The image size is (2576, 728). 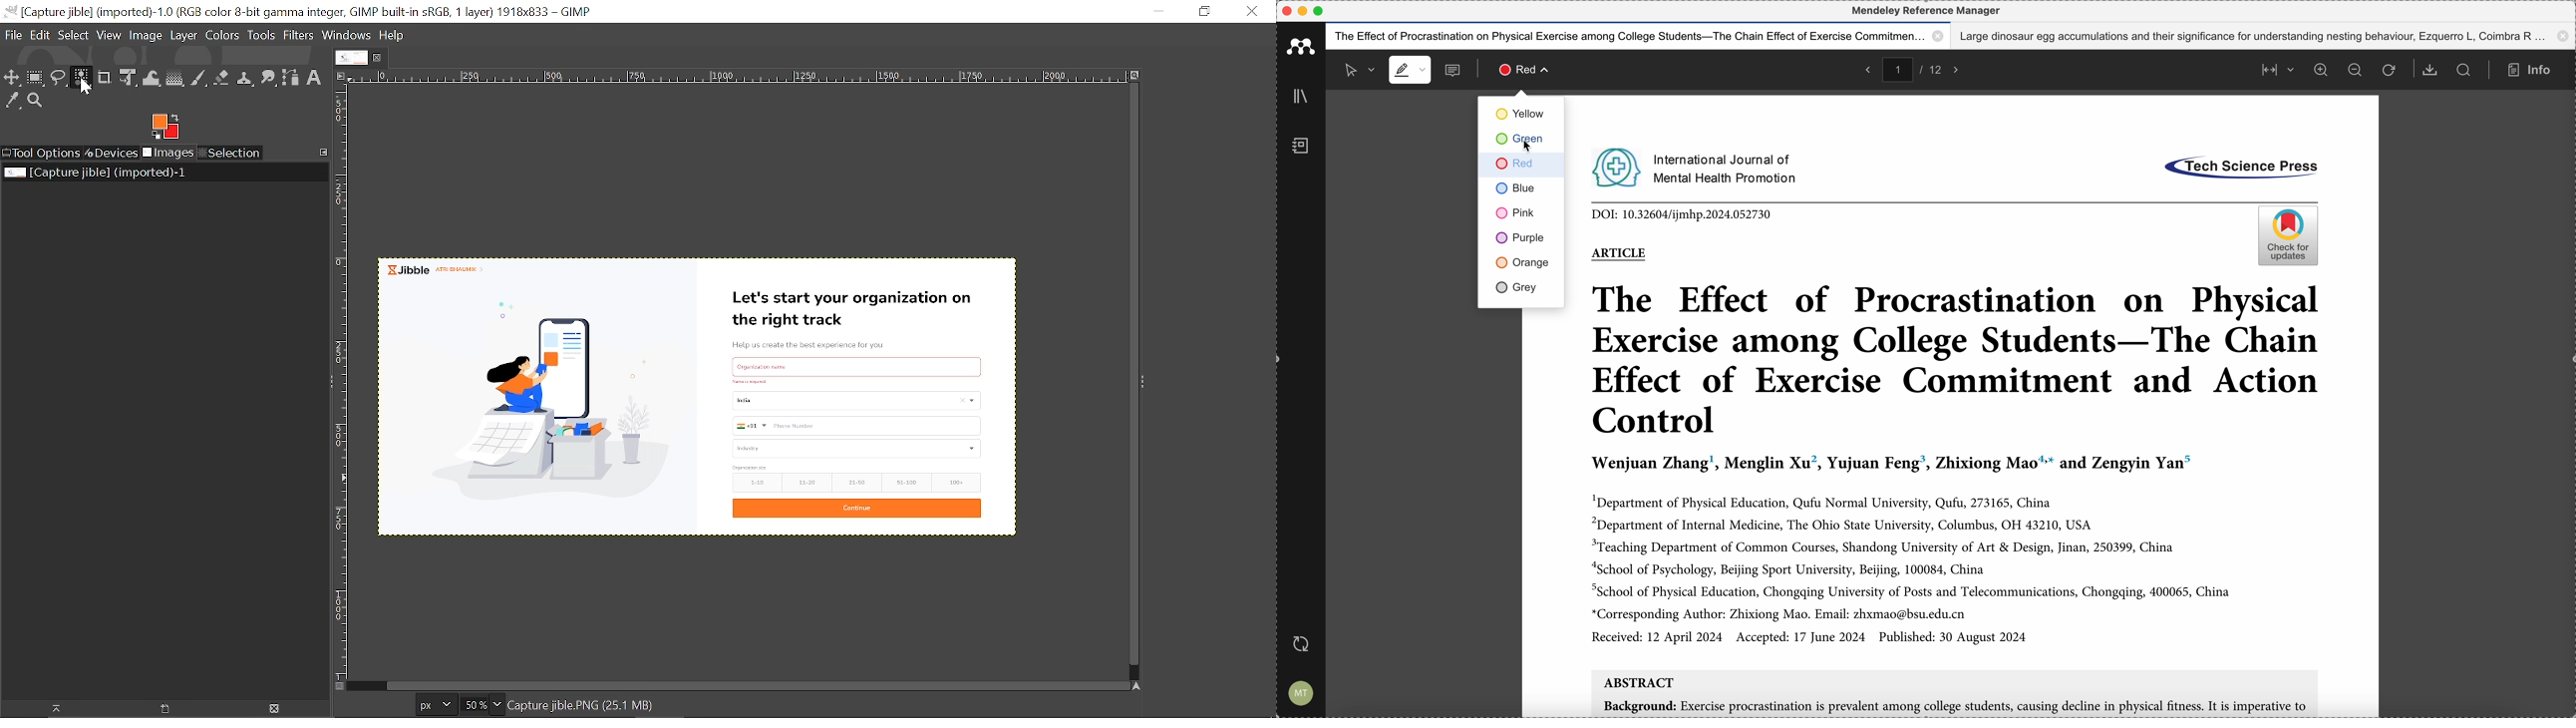 I want to click on Zoom when window size changes, so click(x=1132, y=77).